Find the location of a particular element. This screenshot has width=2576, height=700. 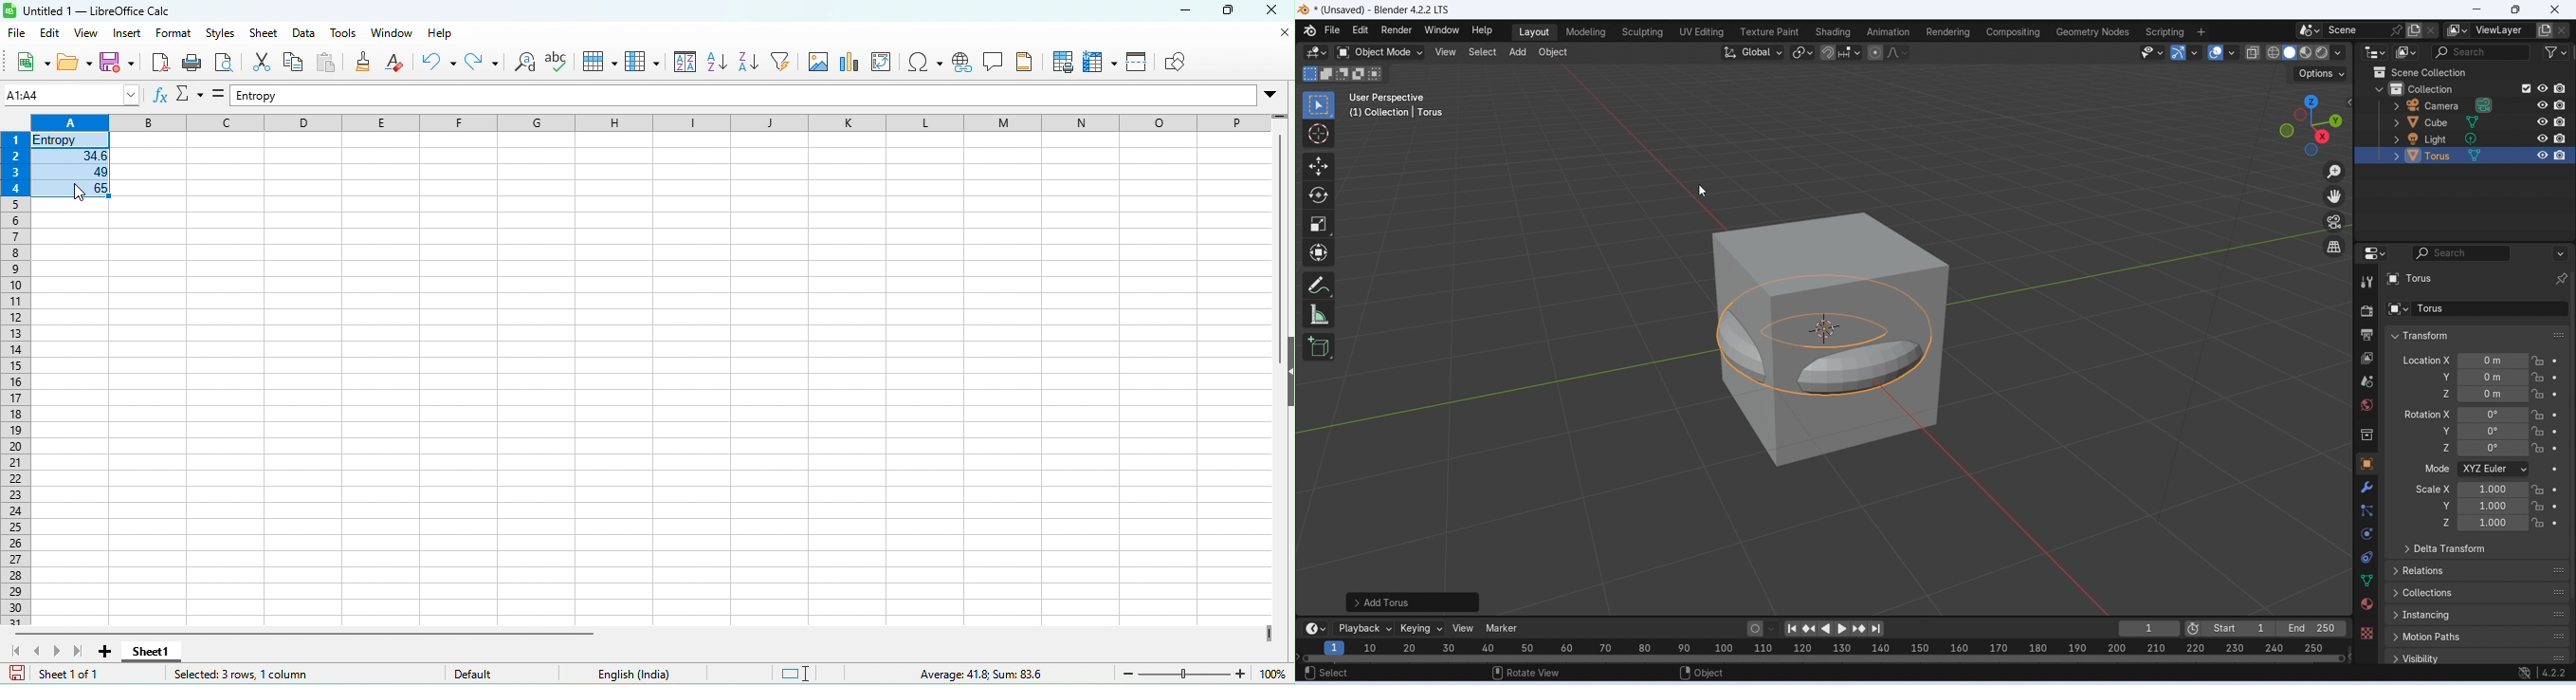

print is located at coordinates (194, 64).